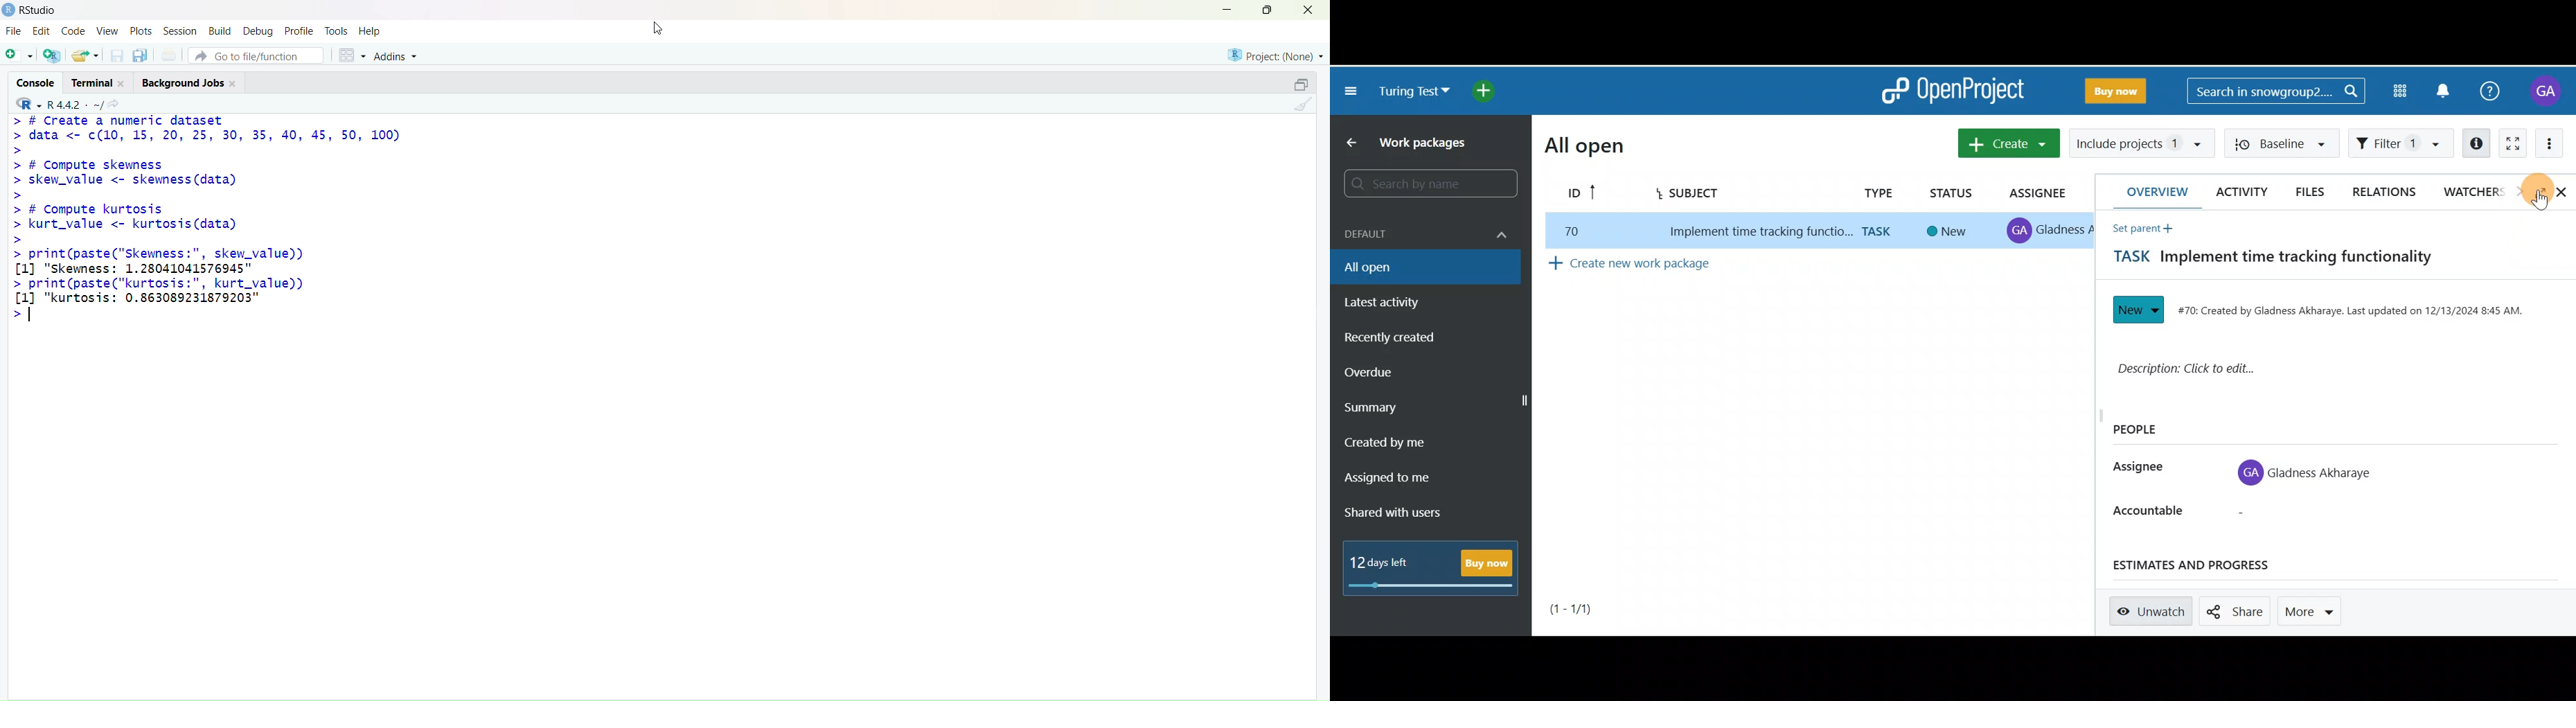 This screenshot has height=728, width=2576. Describe the element at coordinates (659, 28) in the screenshot. I see `Cursor` at that location.